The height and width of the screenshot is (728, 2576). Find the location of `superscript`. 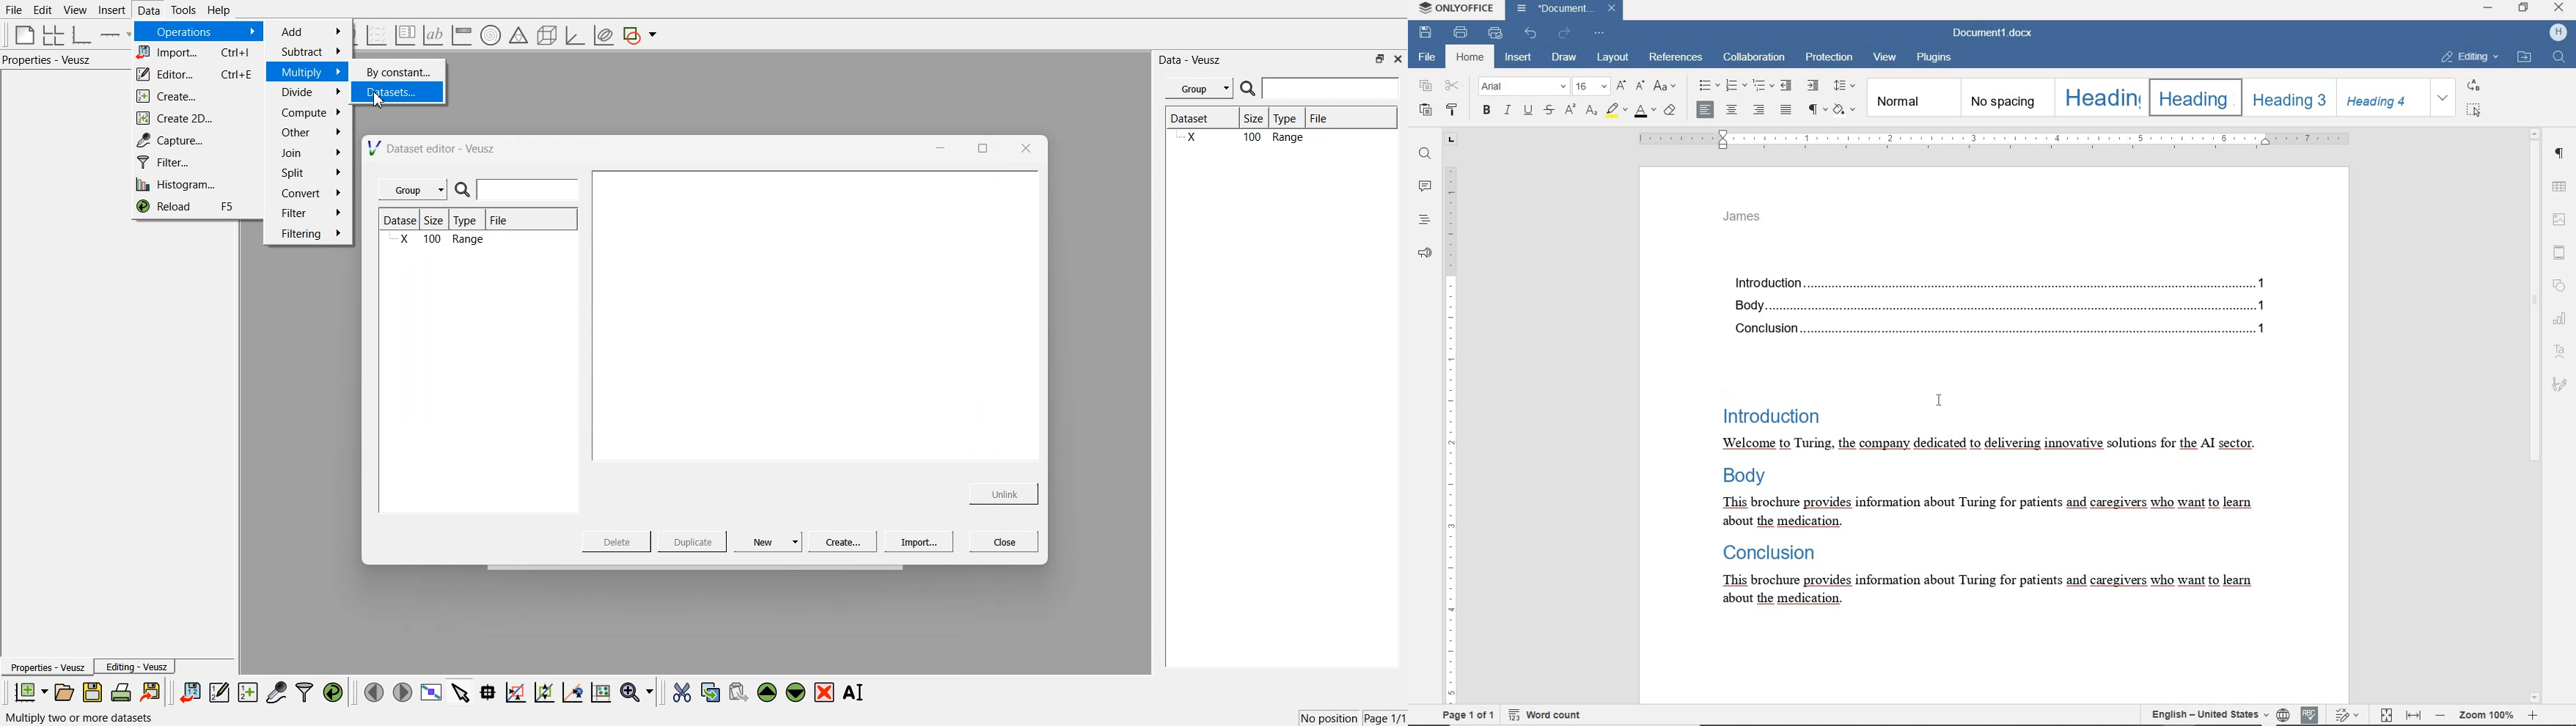

superscript is located at coordinates (1569, 109).